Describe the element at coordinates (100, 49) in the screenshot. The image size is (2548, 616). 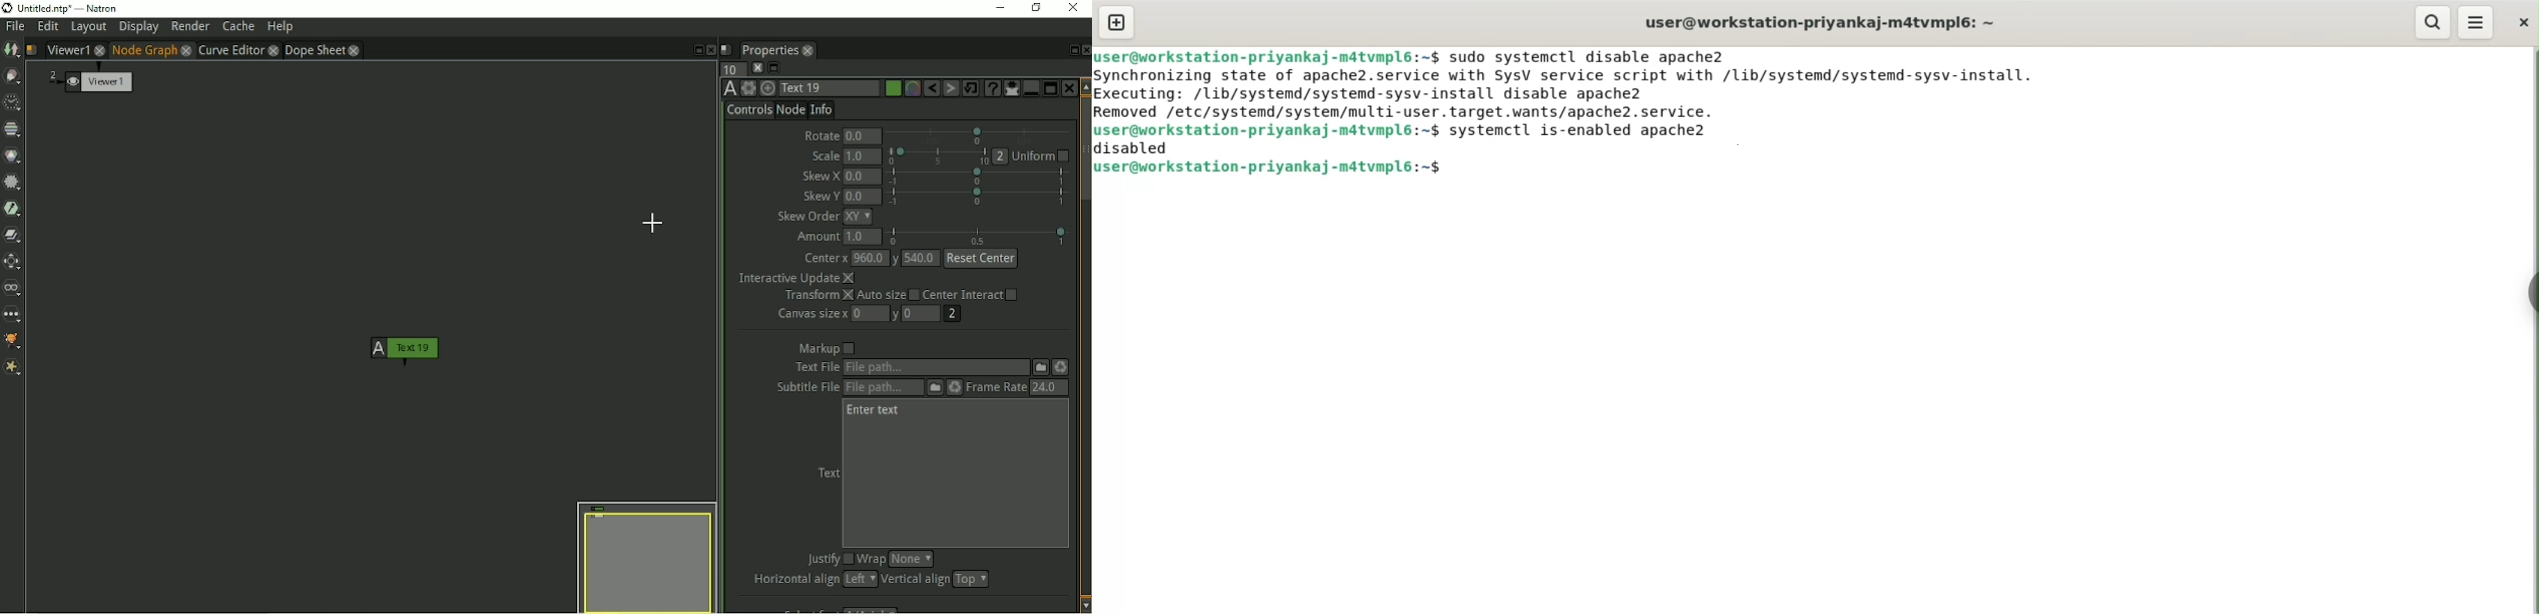
I see `close` at that location.